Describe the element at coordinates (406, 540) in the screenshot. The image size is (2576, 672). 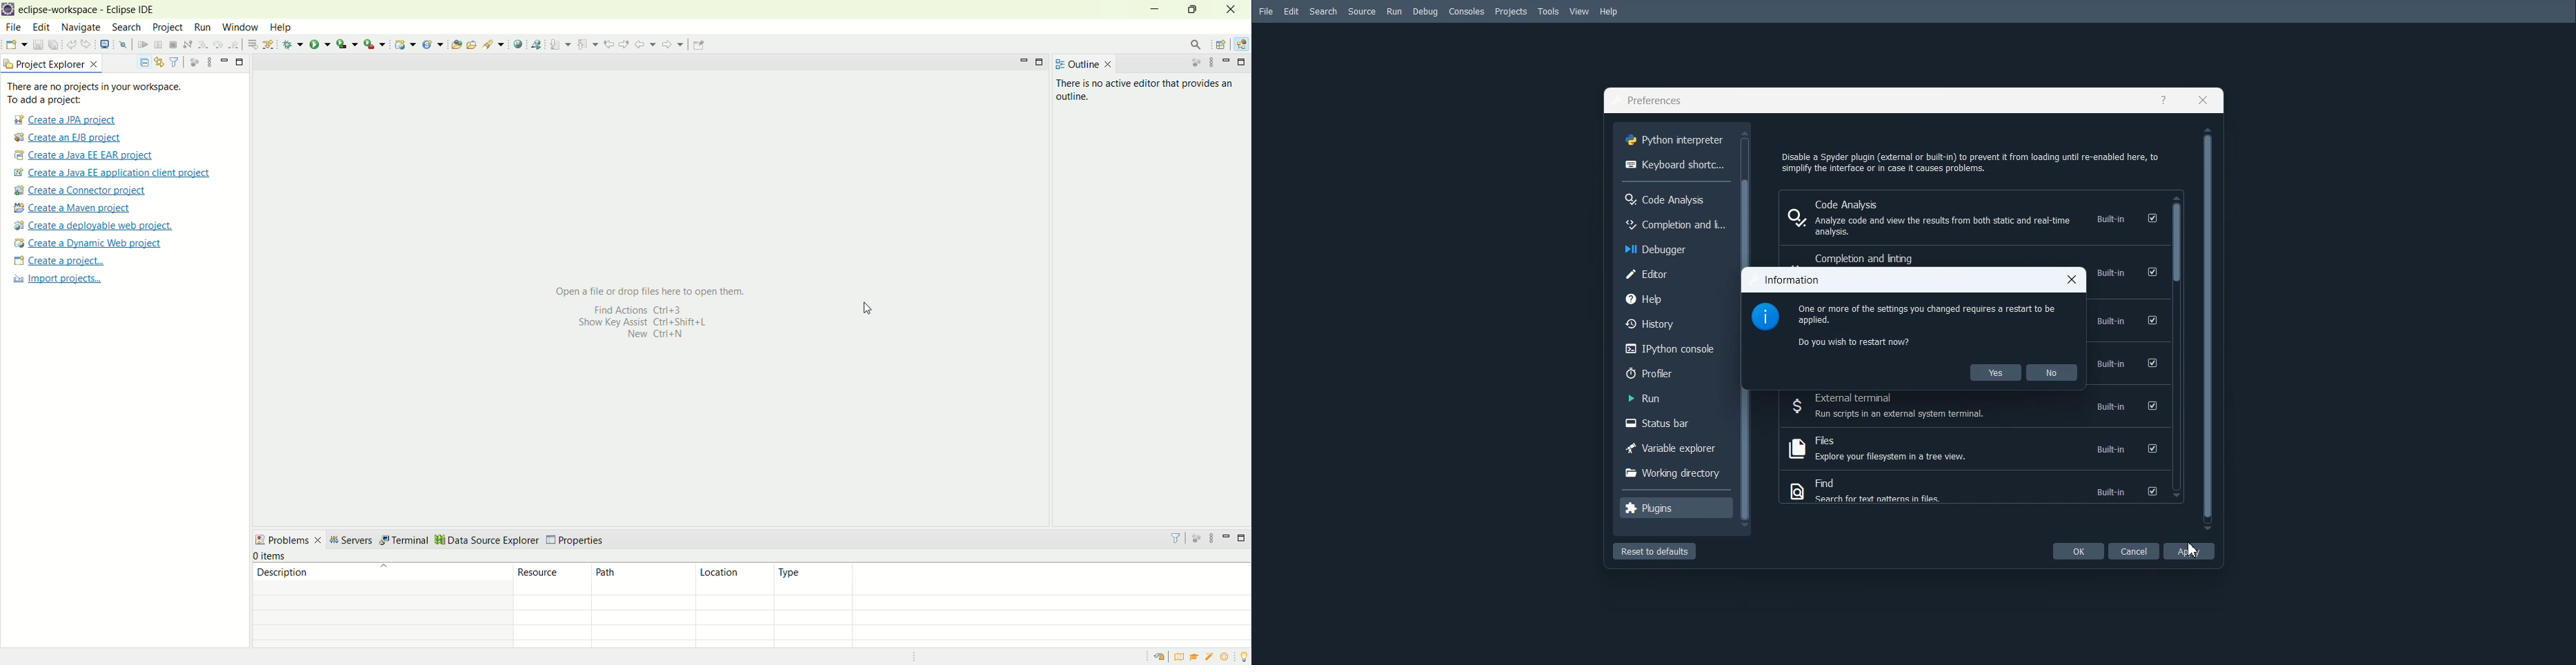
I see `terminal` at that location.